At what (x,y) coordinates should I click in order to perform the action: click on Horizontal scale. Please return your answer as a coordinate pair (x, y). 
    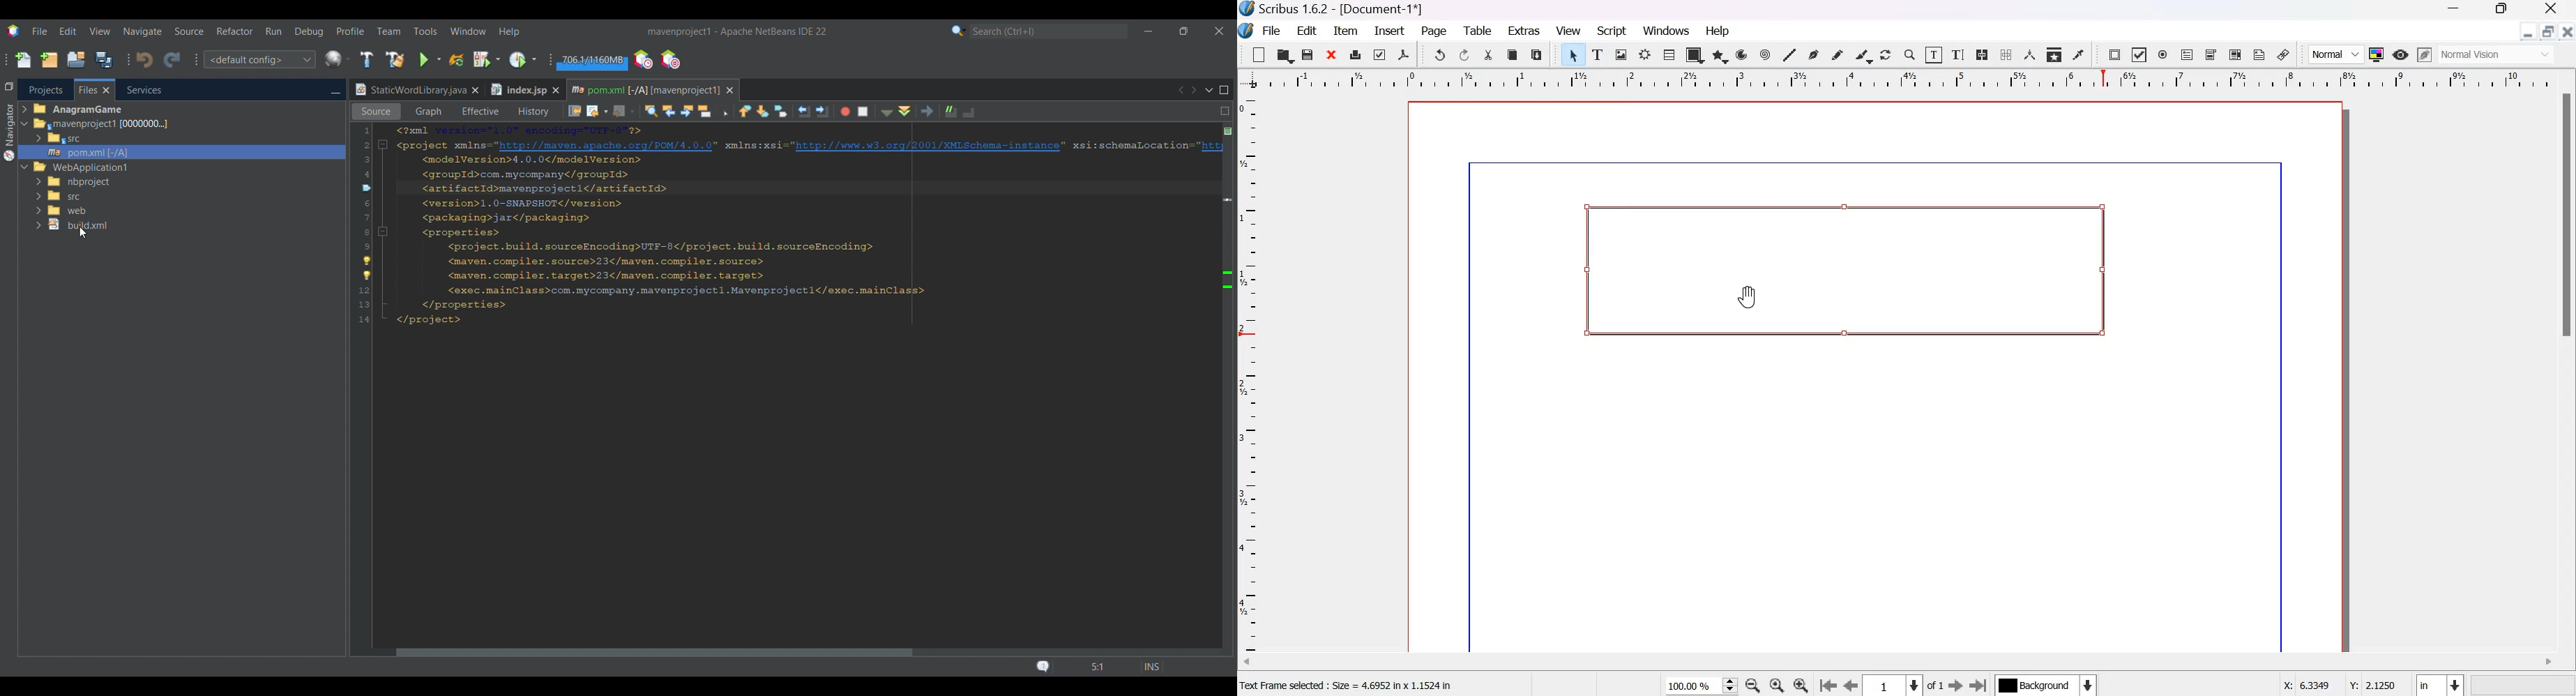
    Looking at the image, I should click on (1904, 80).